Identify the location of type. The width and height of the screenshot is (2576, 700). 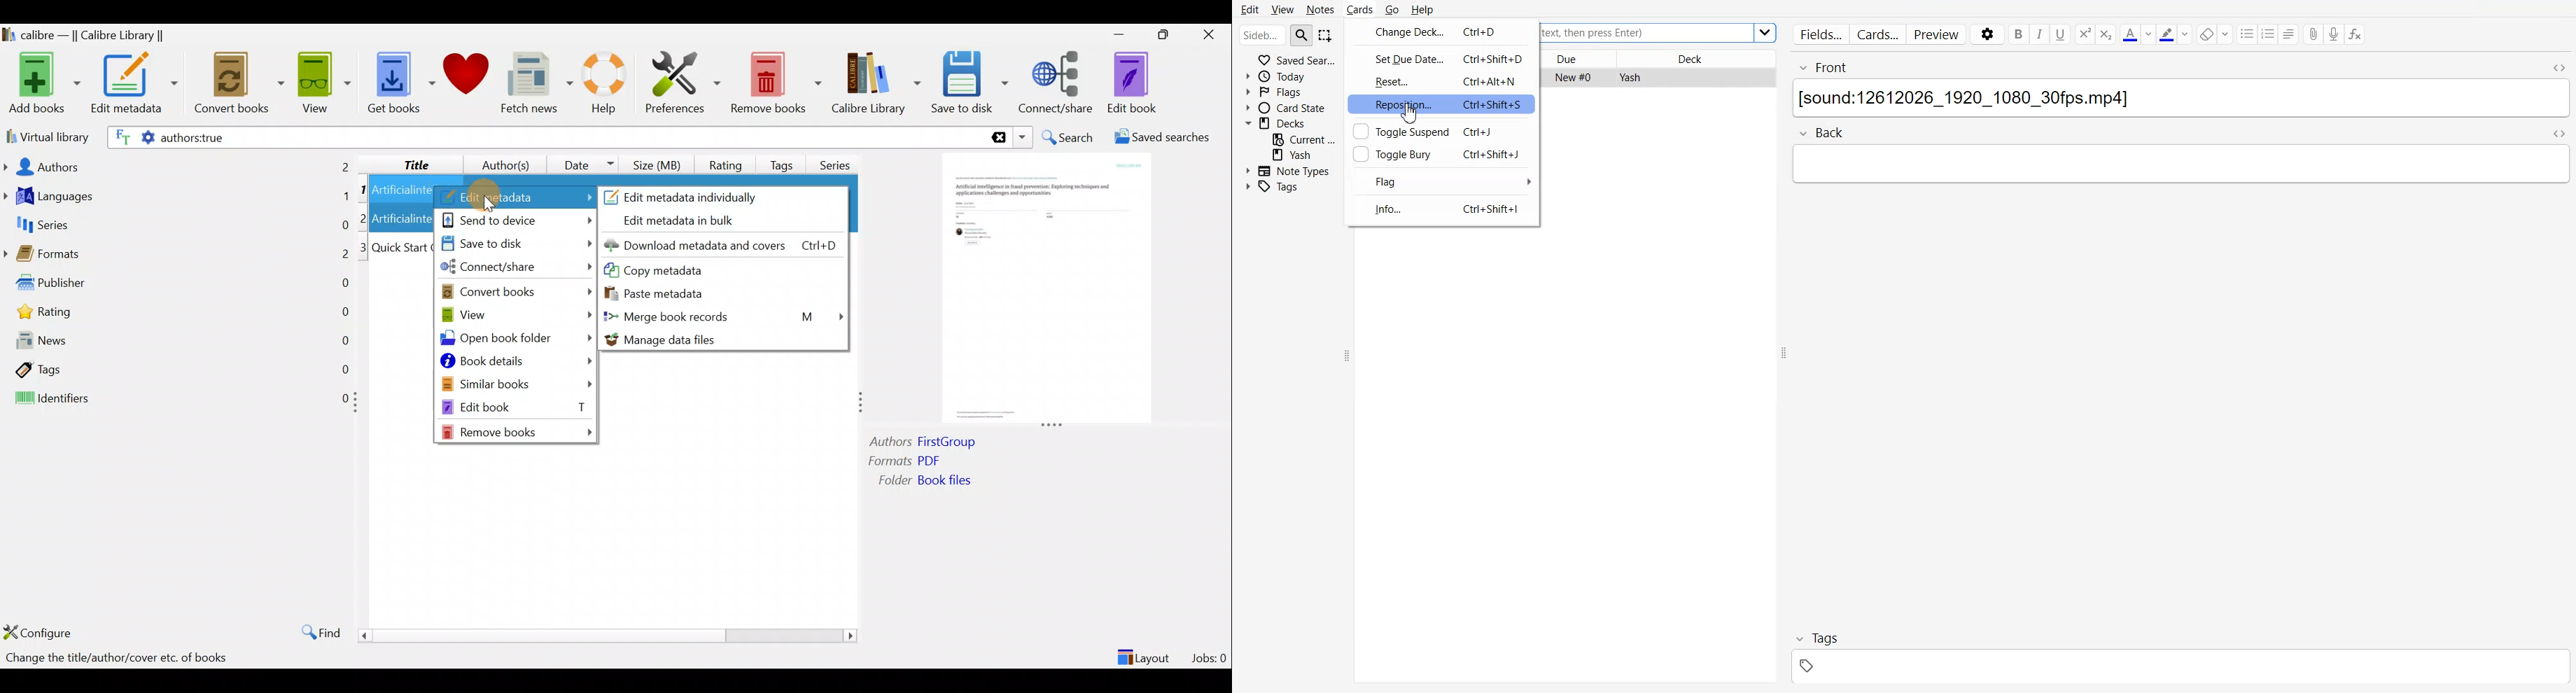
(2180, 162).